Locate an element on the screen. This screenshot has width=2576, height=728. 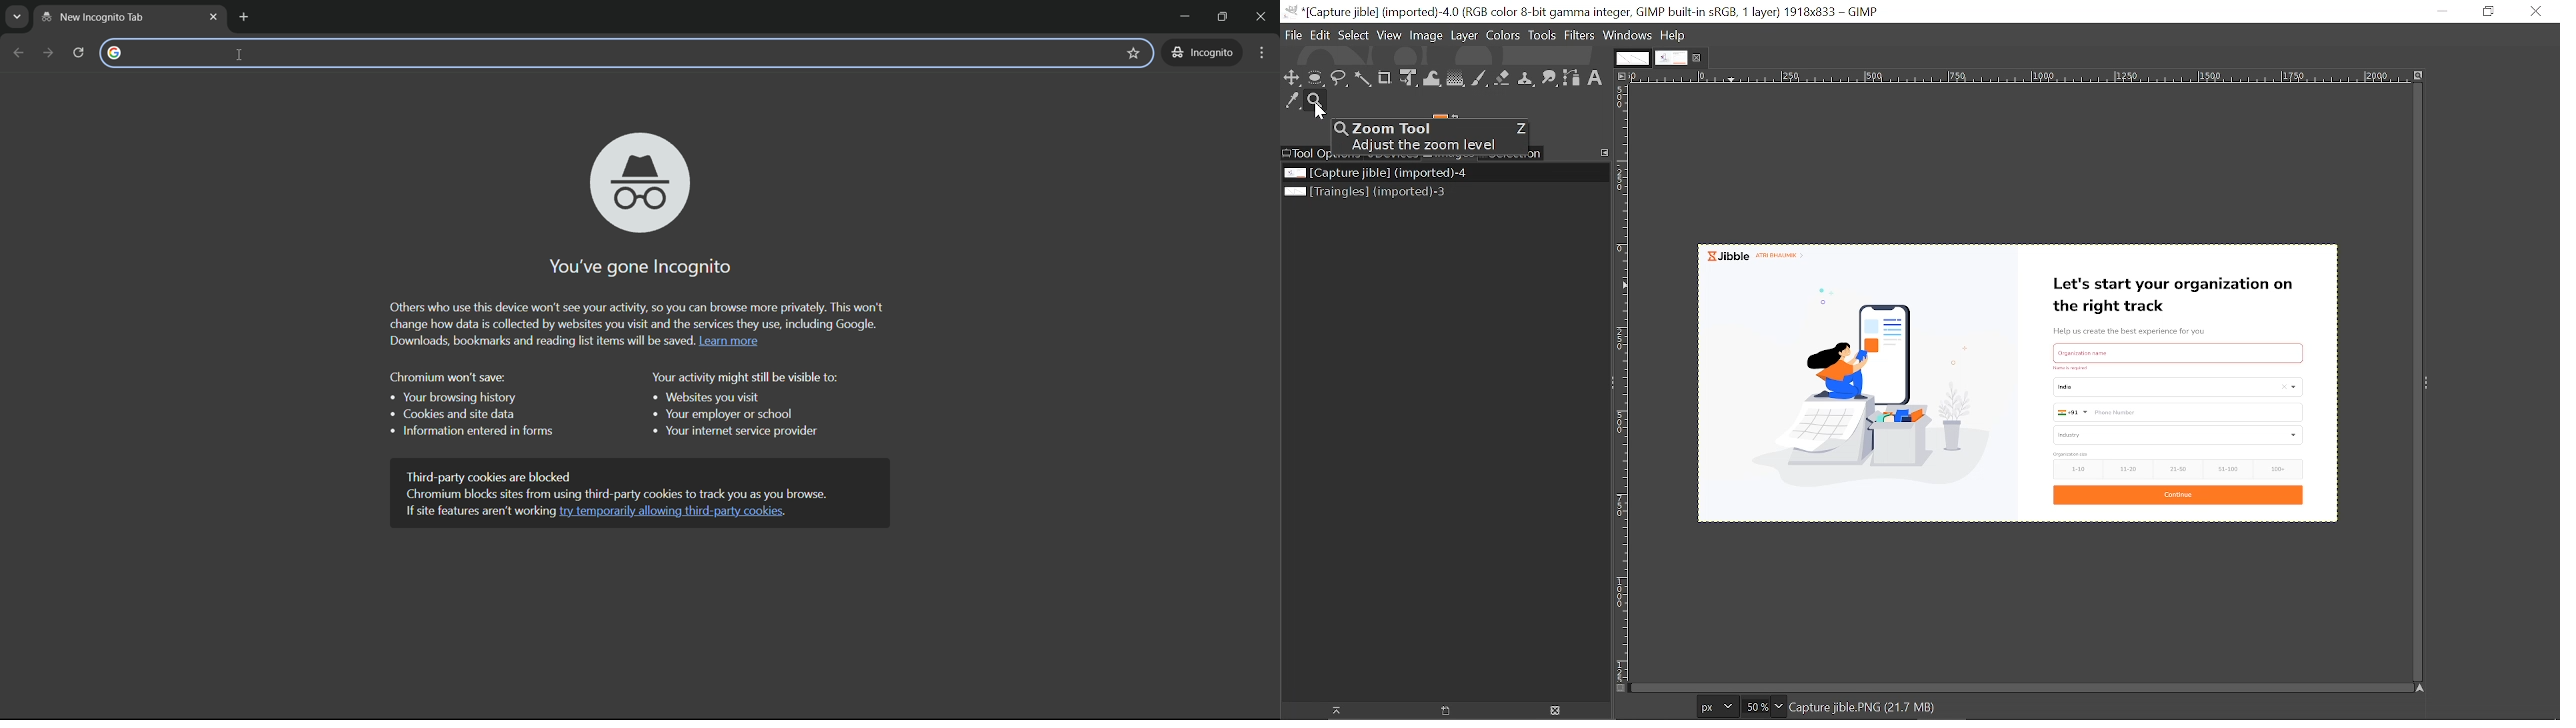
Filters is located at coordinates (1579, 37).